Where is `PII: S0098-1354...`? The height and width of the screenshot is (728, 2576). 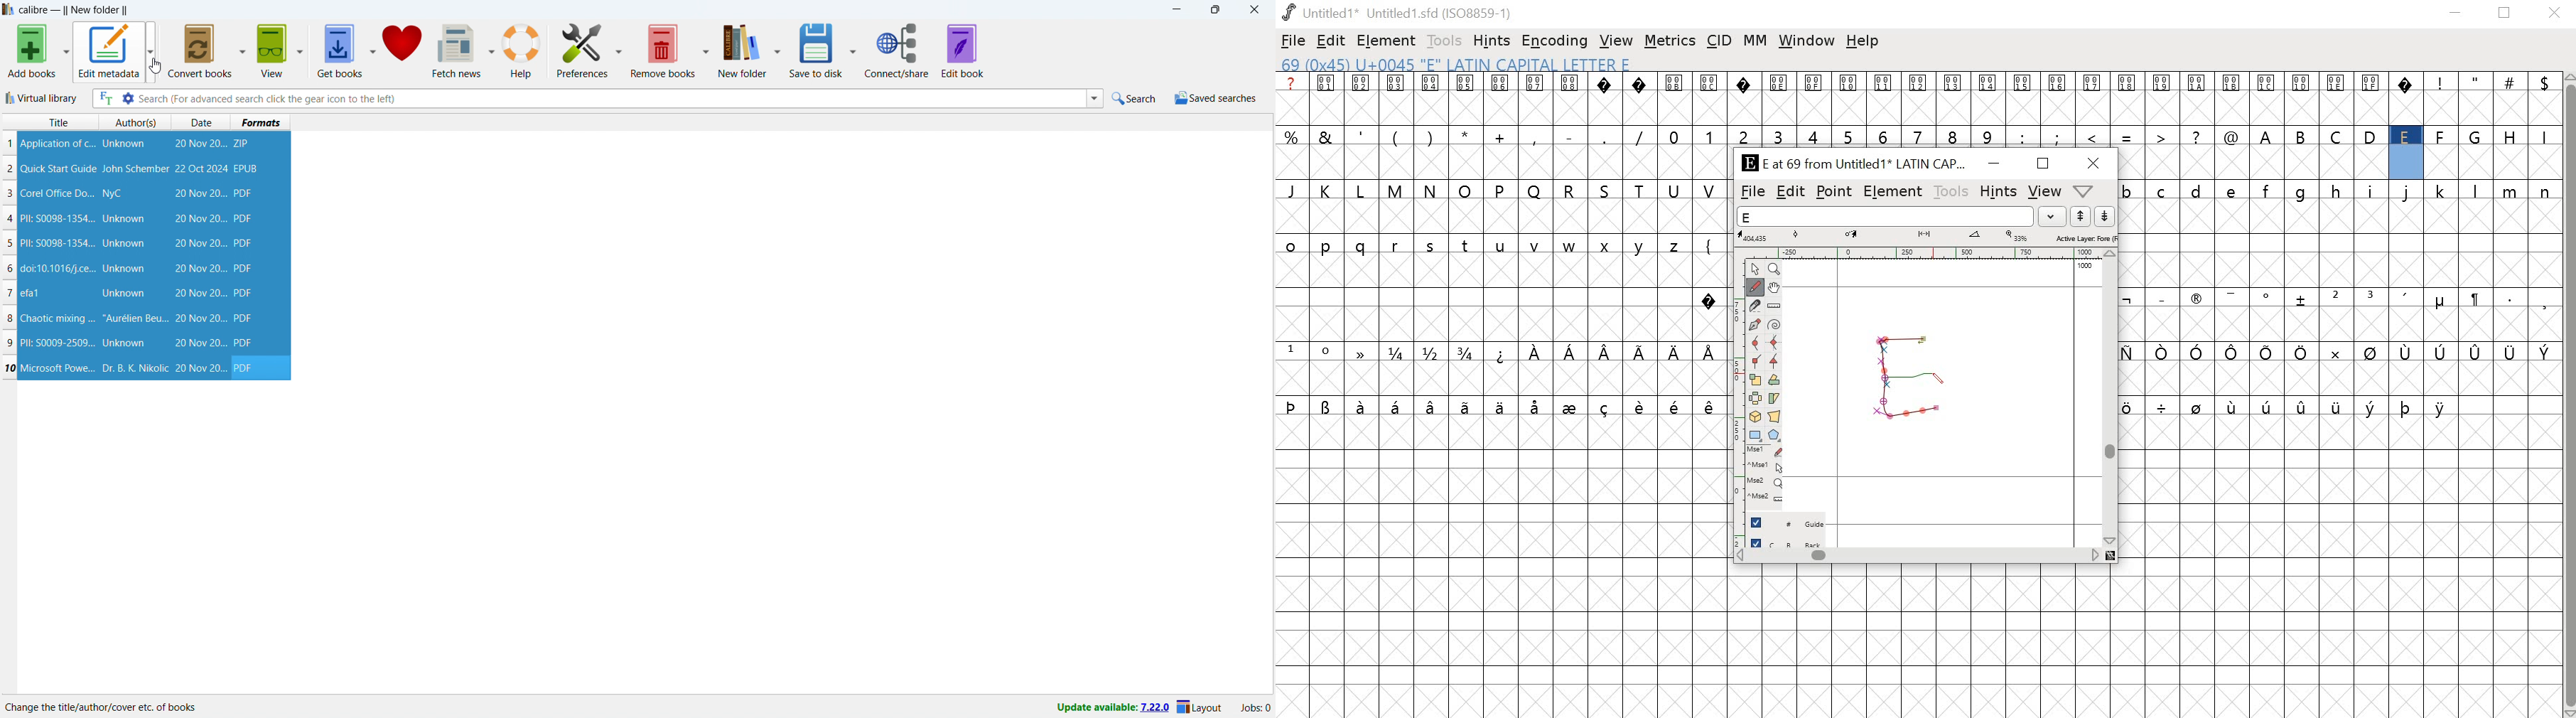
PII: S0098-1354... is located at coordinates (58, 219).